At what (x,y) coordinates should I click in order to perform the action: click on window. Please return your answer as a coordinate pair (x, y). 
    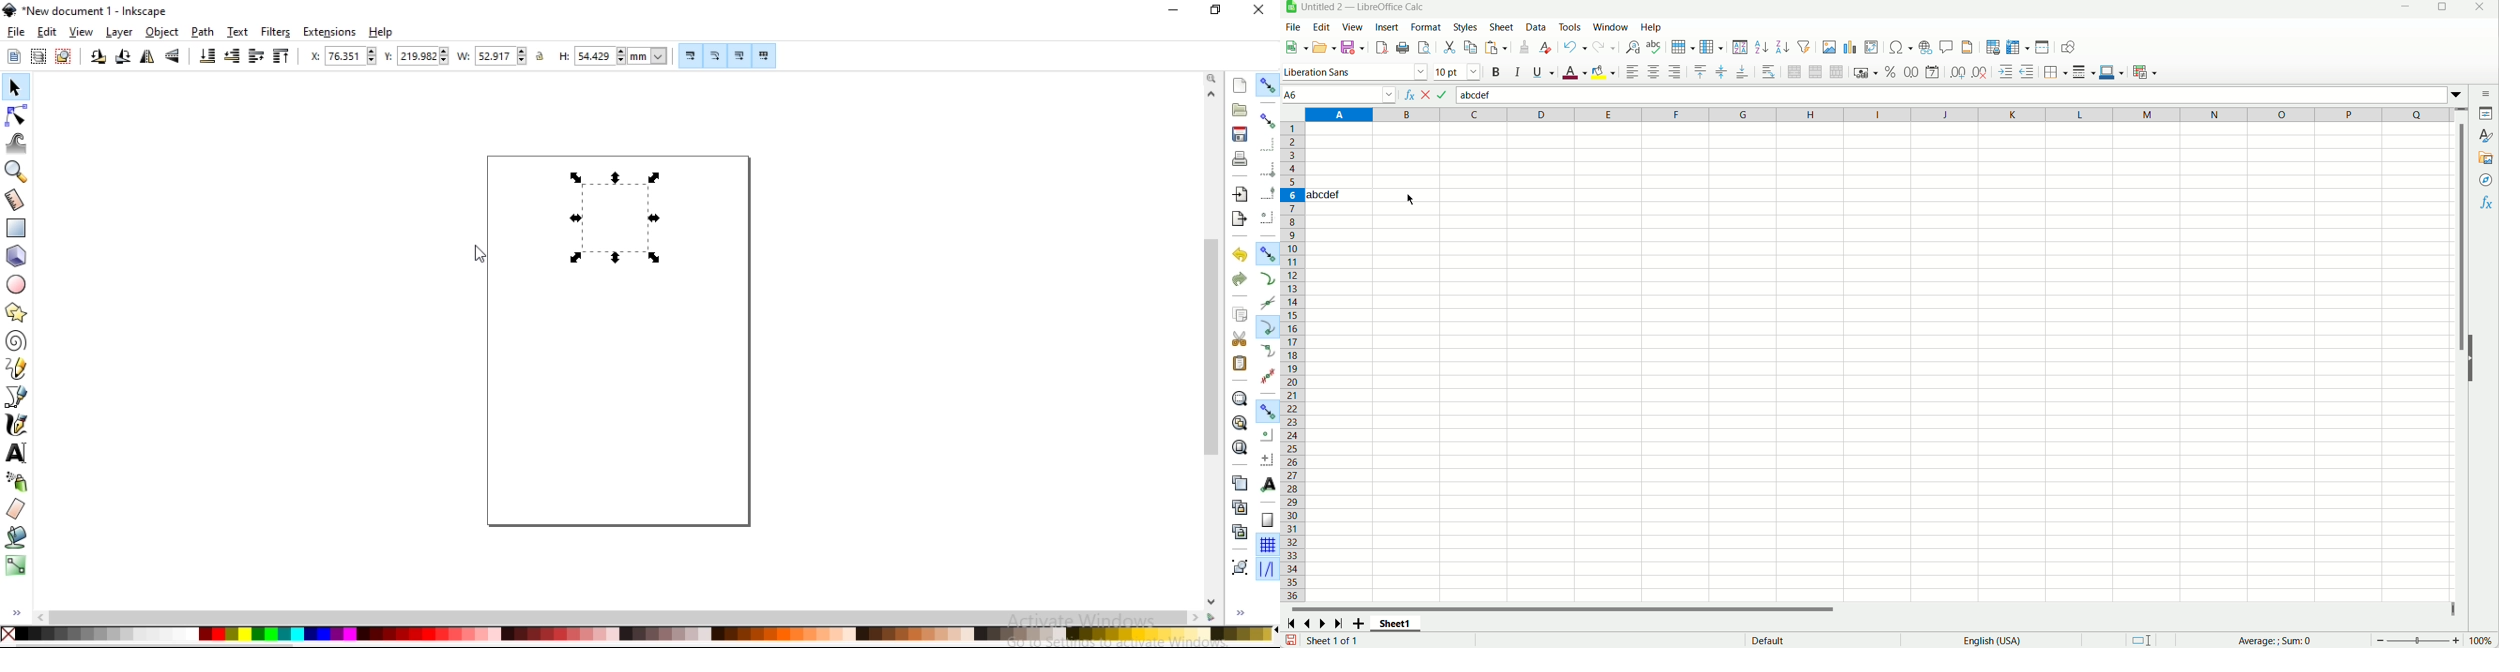
    Looking at the image, I should click on (1610, 27).